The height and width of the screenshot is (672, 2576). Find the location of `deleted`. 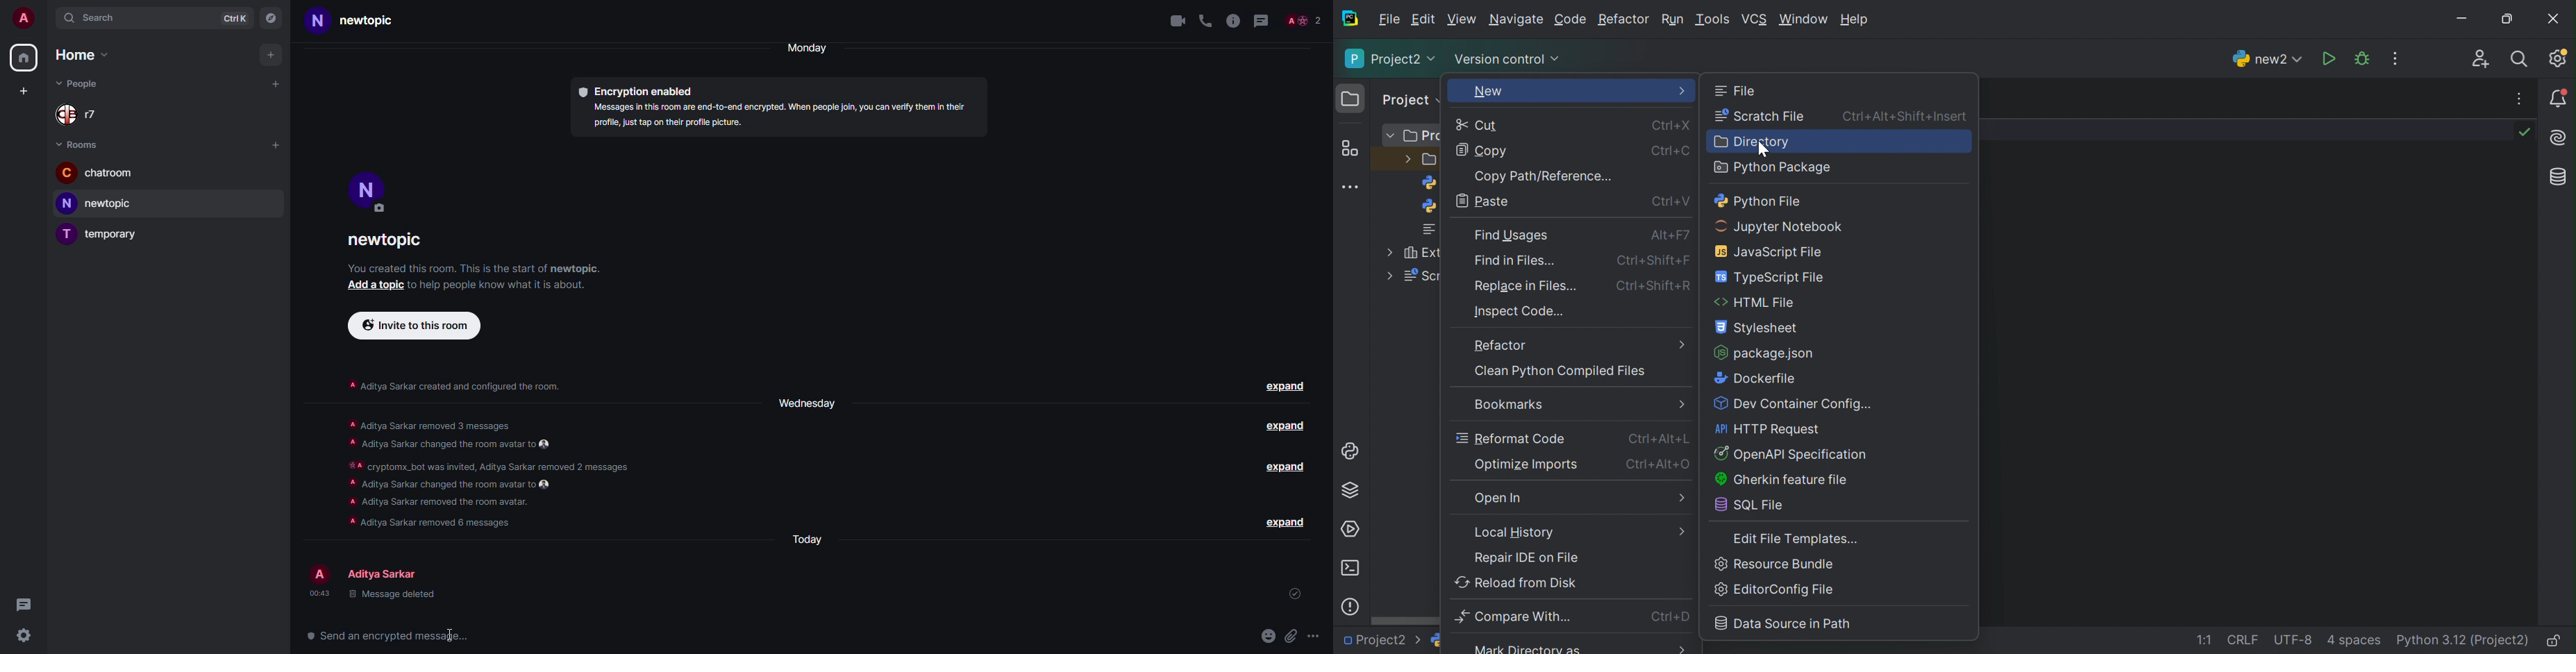

deleted is located at coordinates (392, 595).